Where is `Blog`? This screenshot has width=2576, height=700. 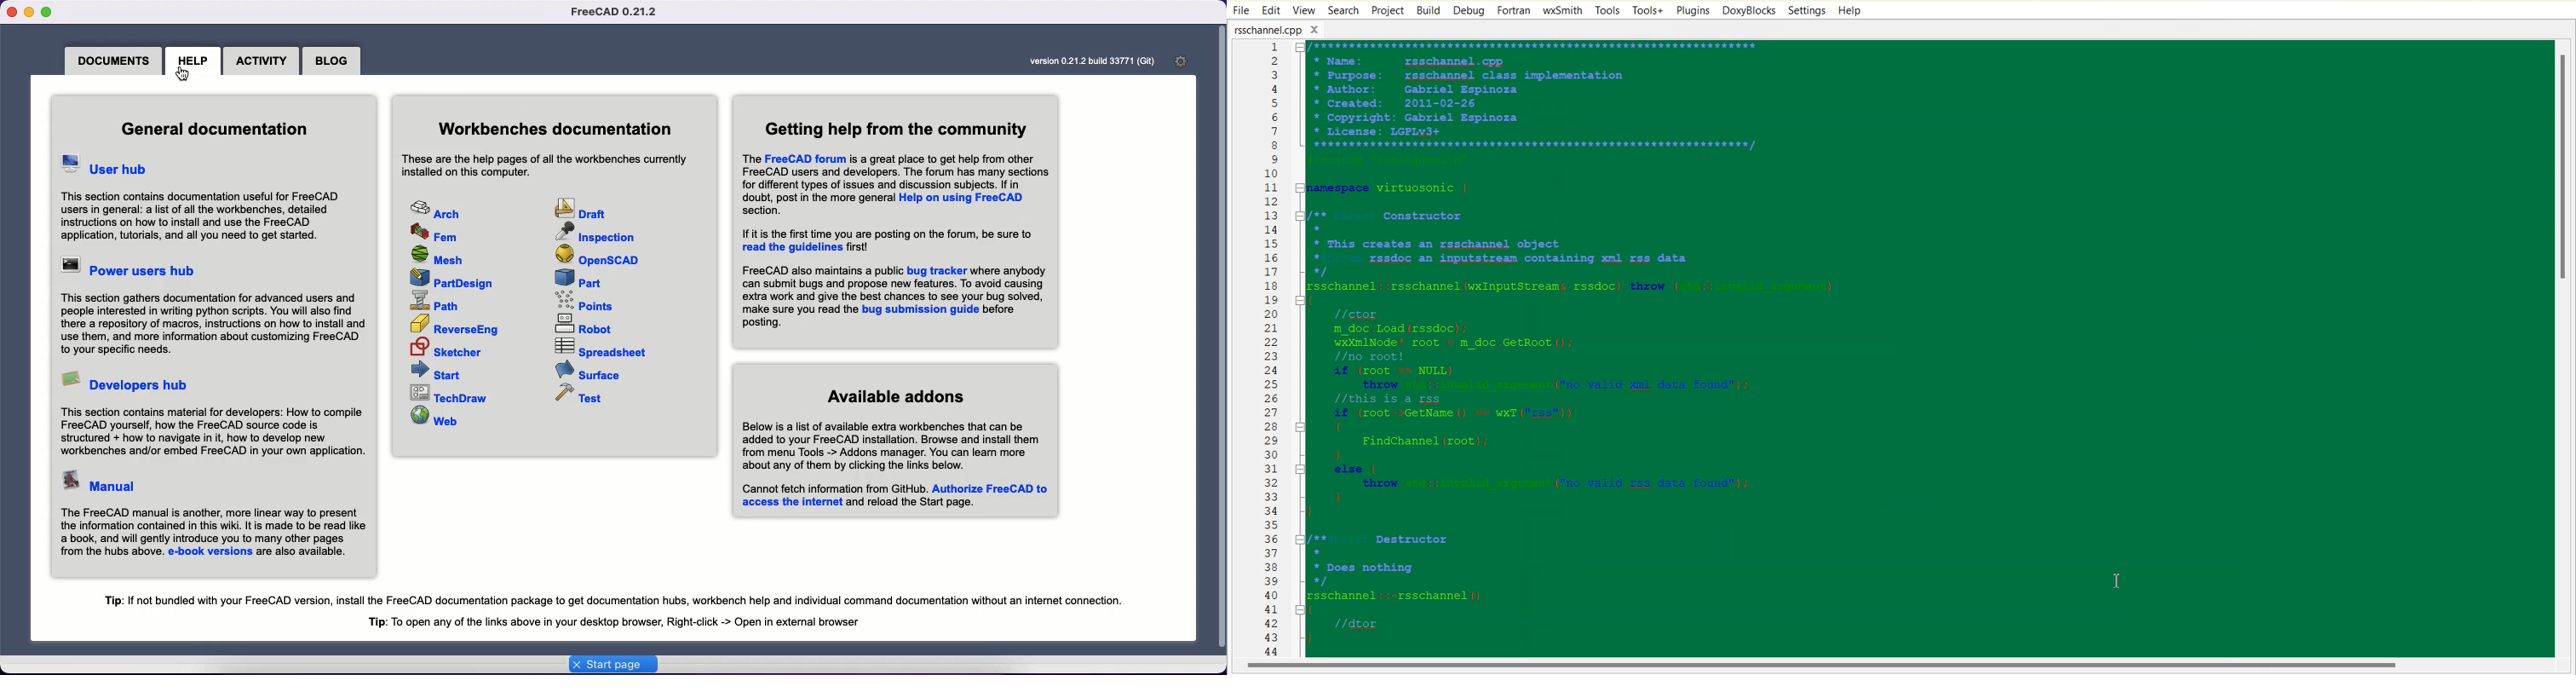
Blog is located at coordinates (331, 60).